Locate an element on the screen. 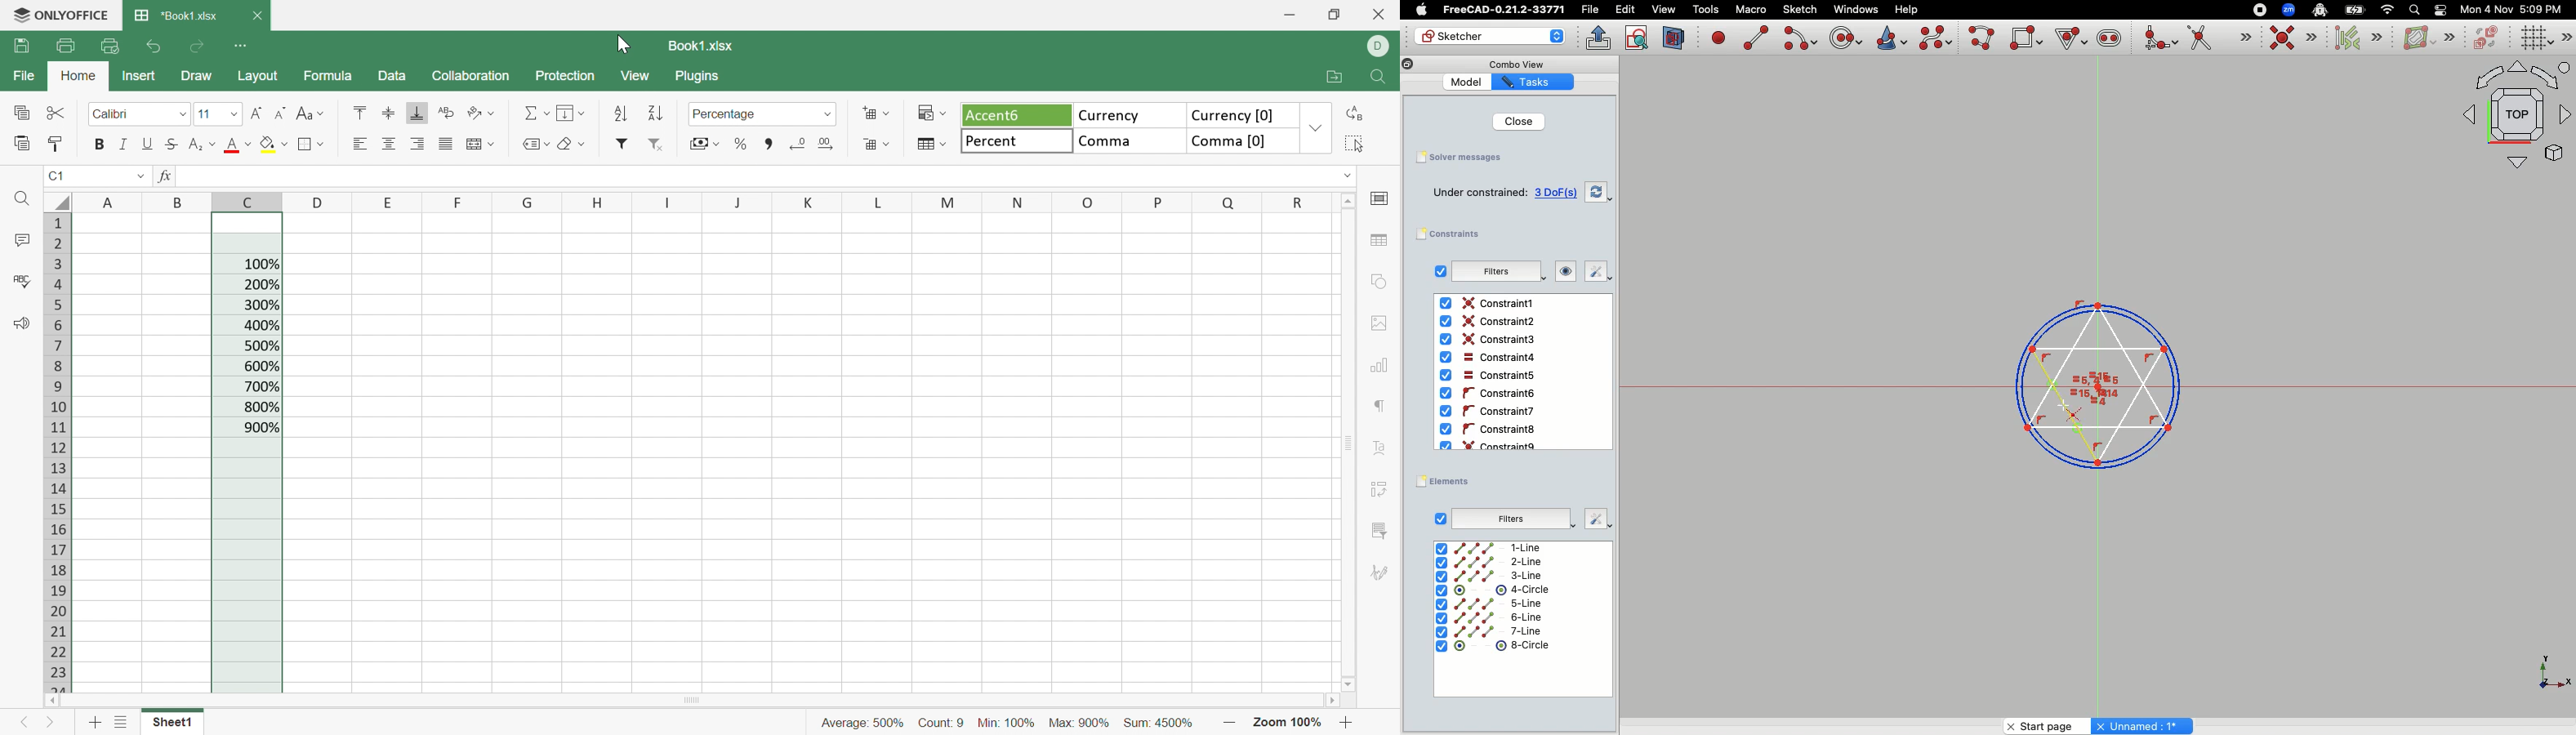  Align Right is located at coordinates (419, 143).